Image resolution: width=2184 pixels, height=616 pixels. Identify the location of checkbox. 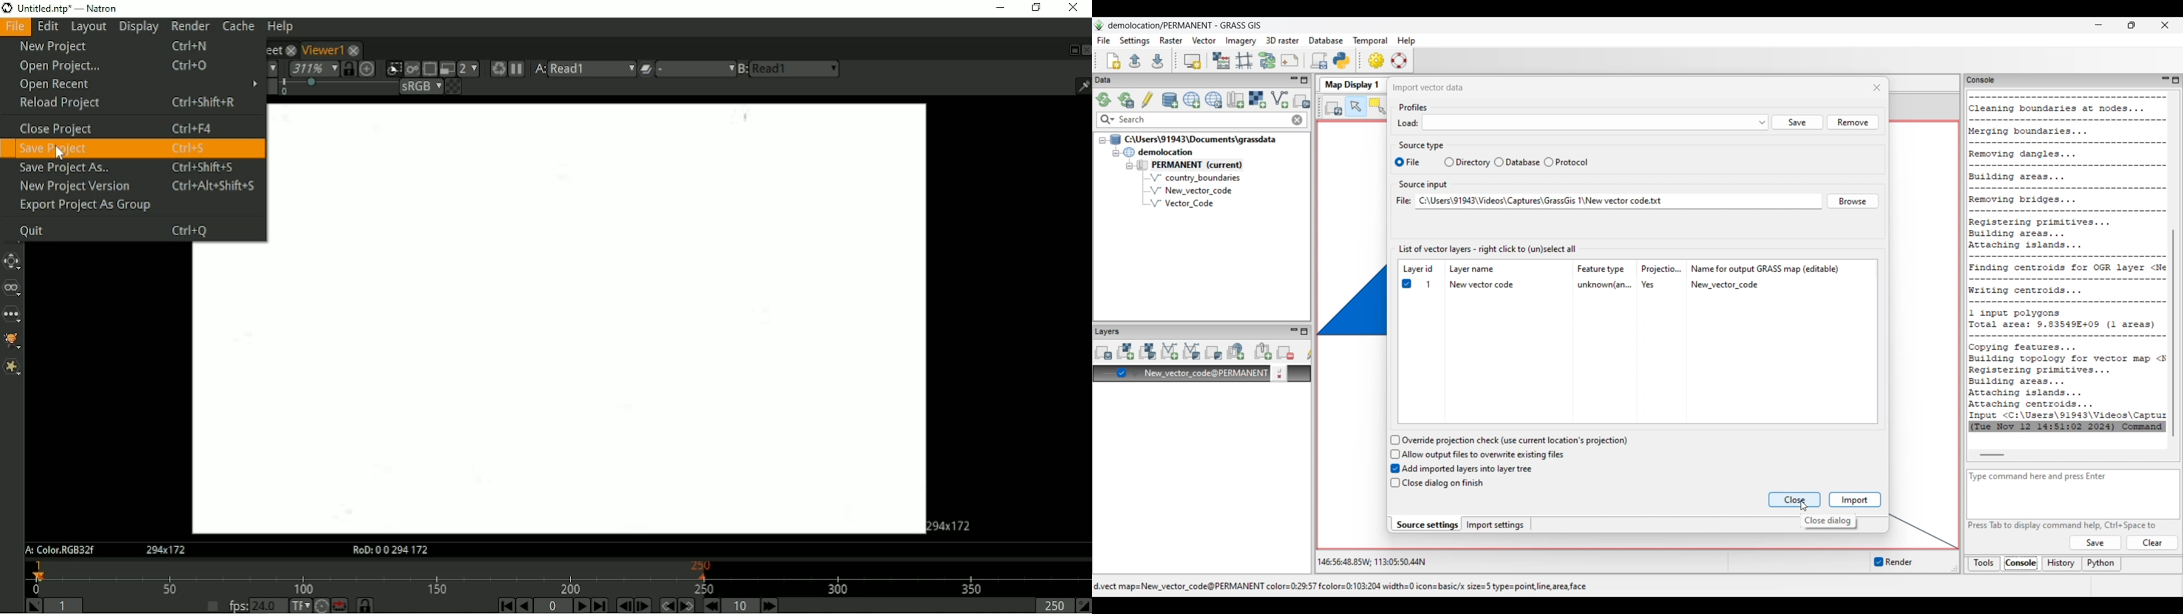
(1394, 483).